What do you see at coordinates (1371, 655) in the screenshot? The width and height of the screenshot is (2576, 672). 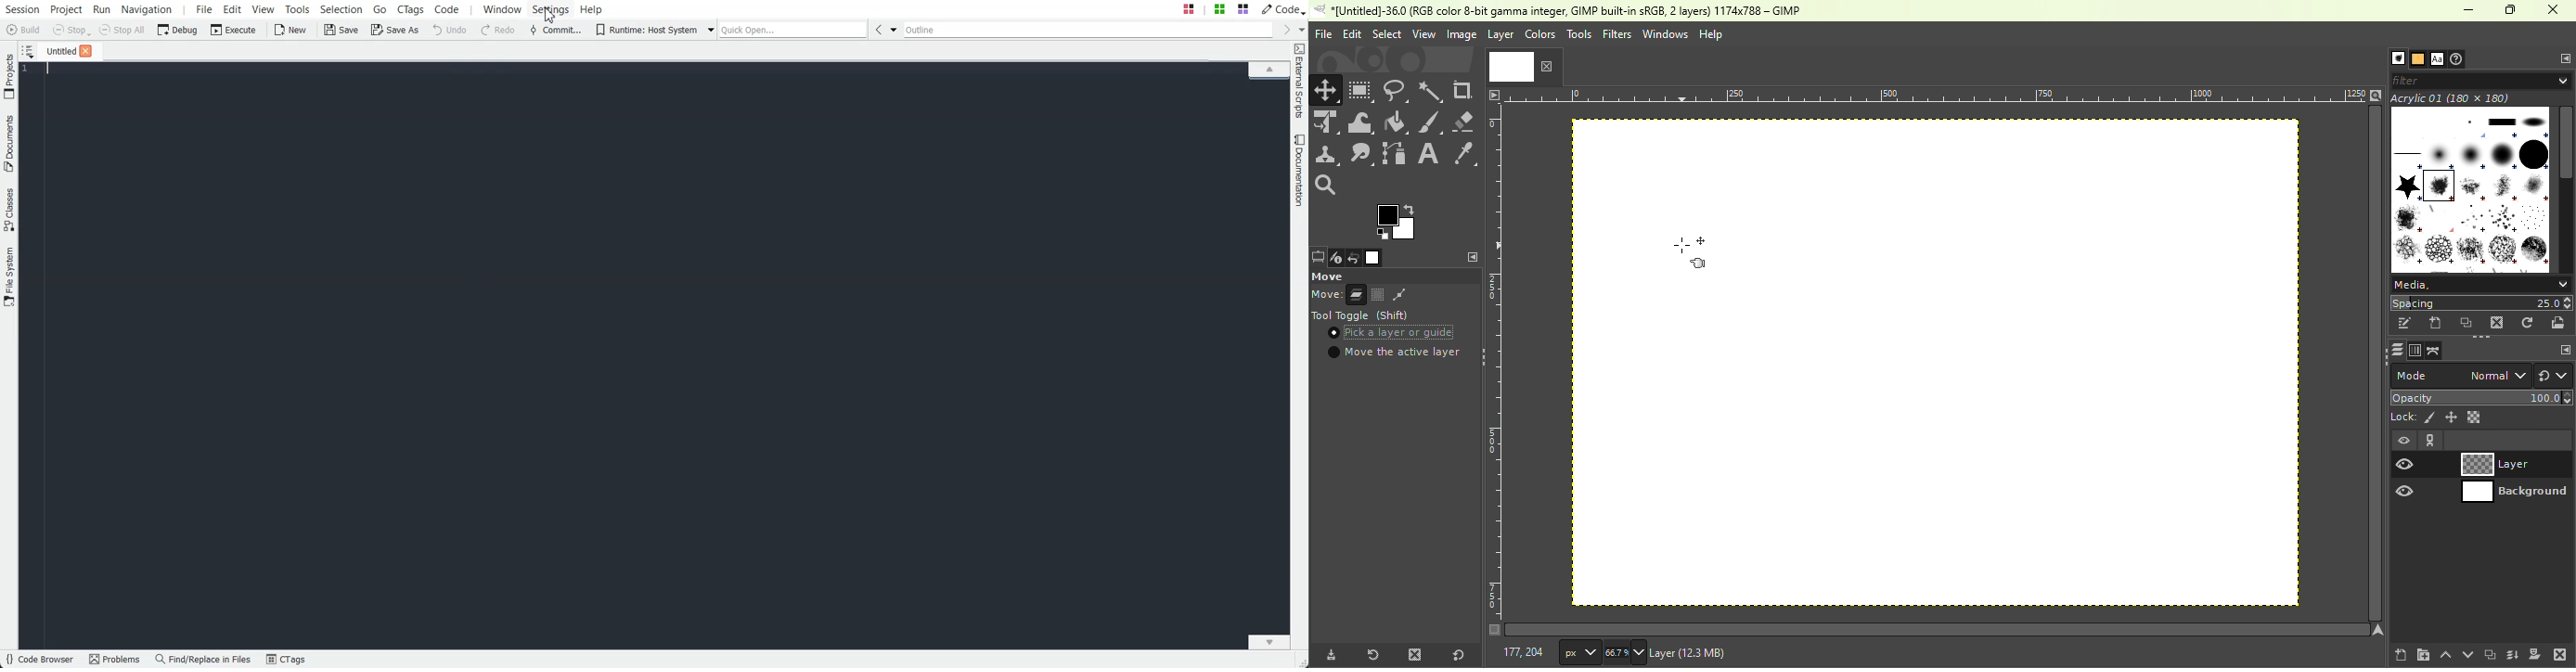 I see `Restore tool preset` at bounding box center [1371, 655].